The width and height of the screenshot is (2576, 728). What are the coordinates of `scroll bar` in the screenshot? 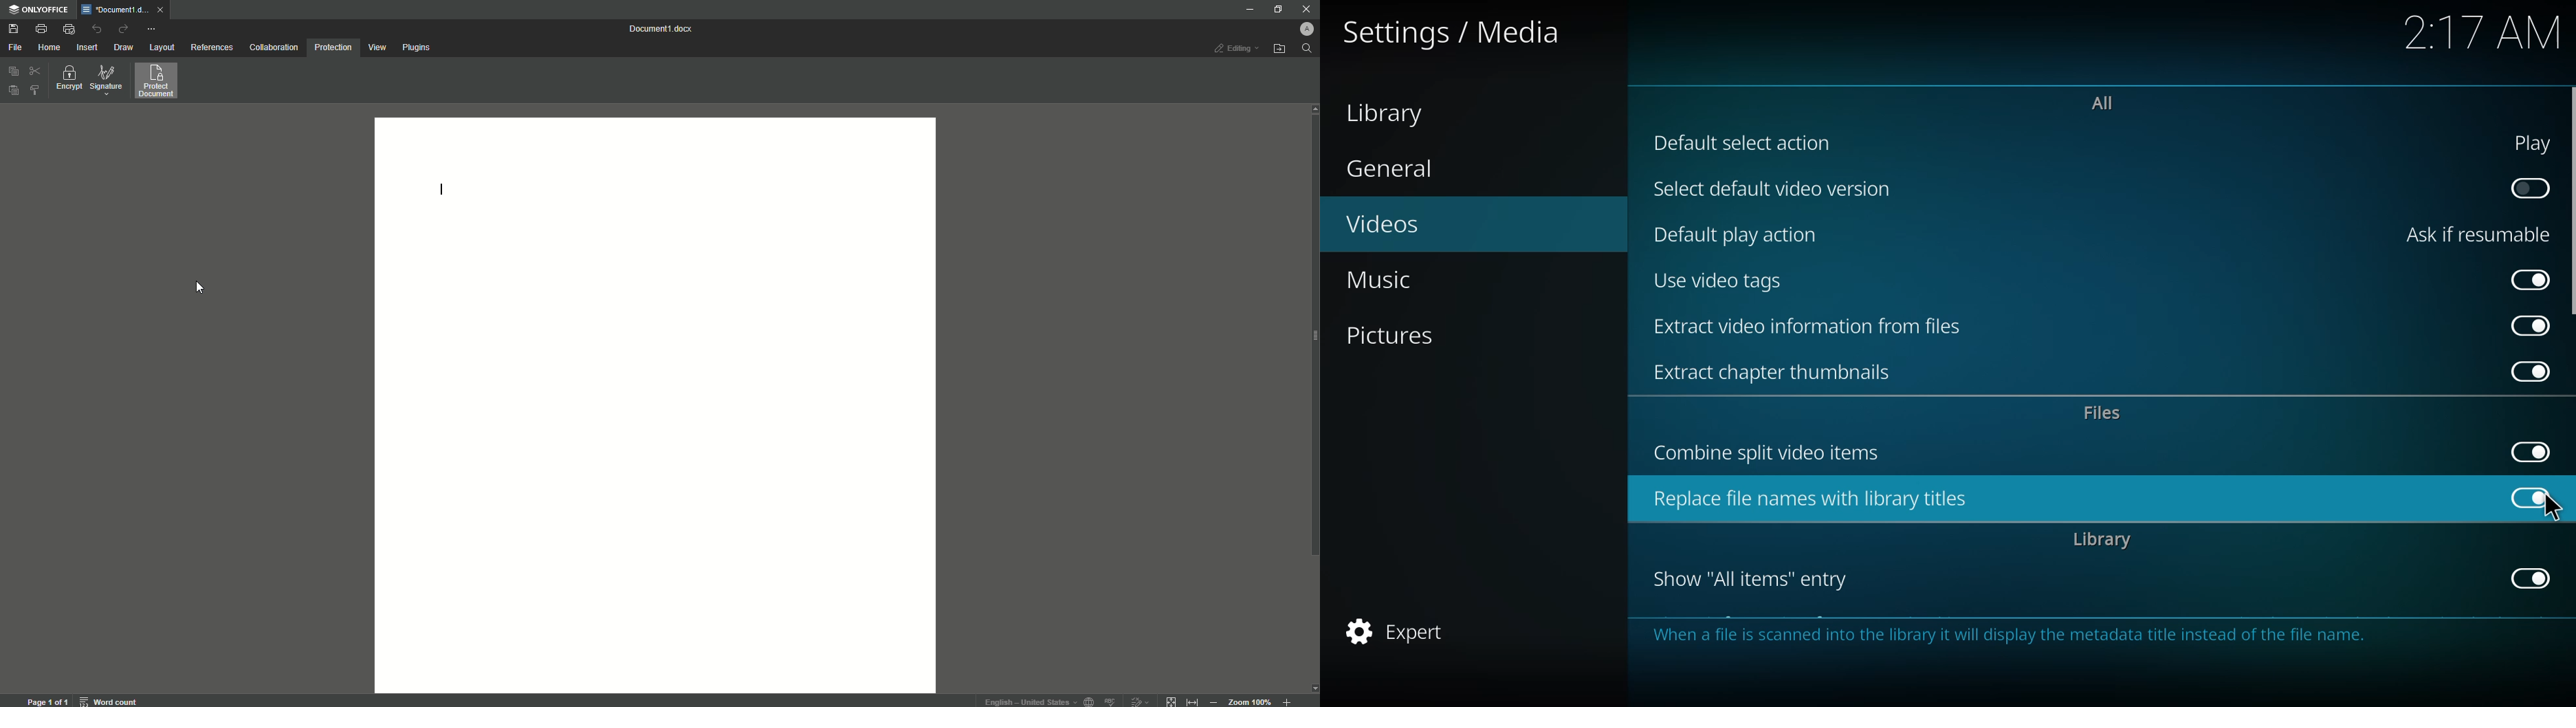 It's located at (1312, 347).